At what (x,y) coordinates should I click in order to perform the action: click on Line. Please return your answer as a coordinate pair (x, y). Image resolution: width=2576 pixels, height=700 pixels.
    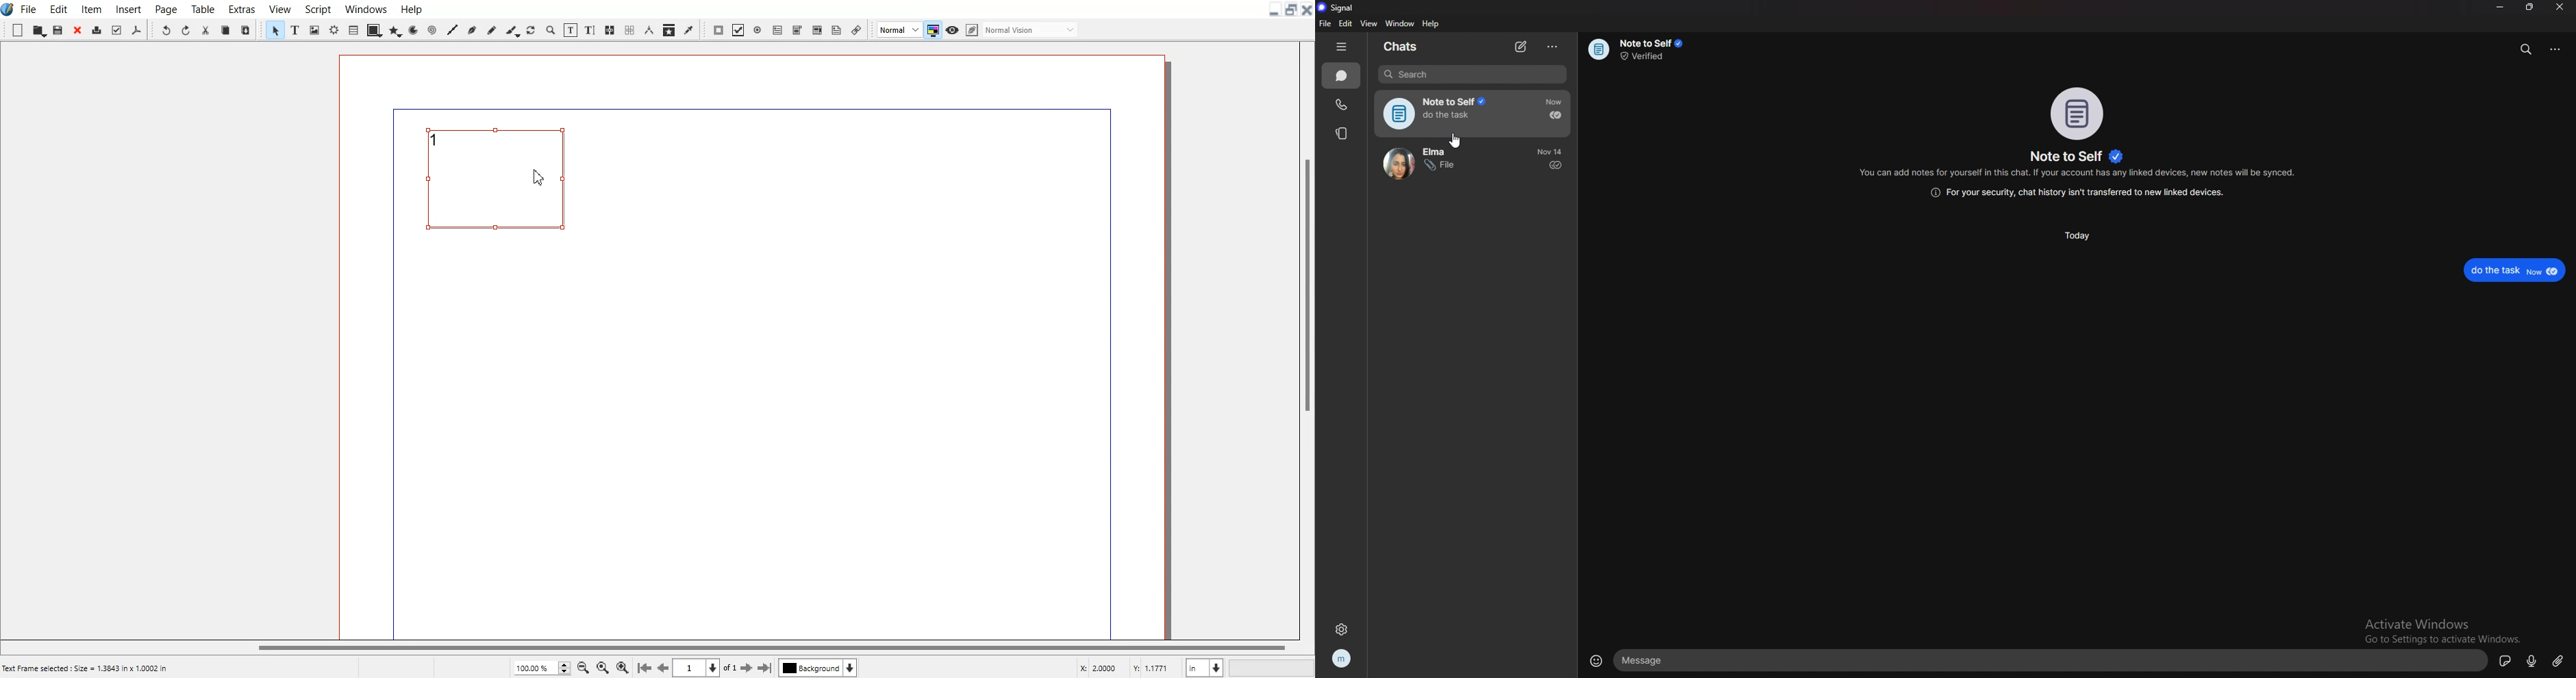
    Looking at the image, I should click on (451, 29).